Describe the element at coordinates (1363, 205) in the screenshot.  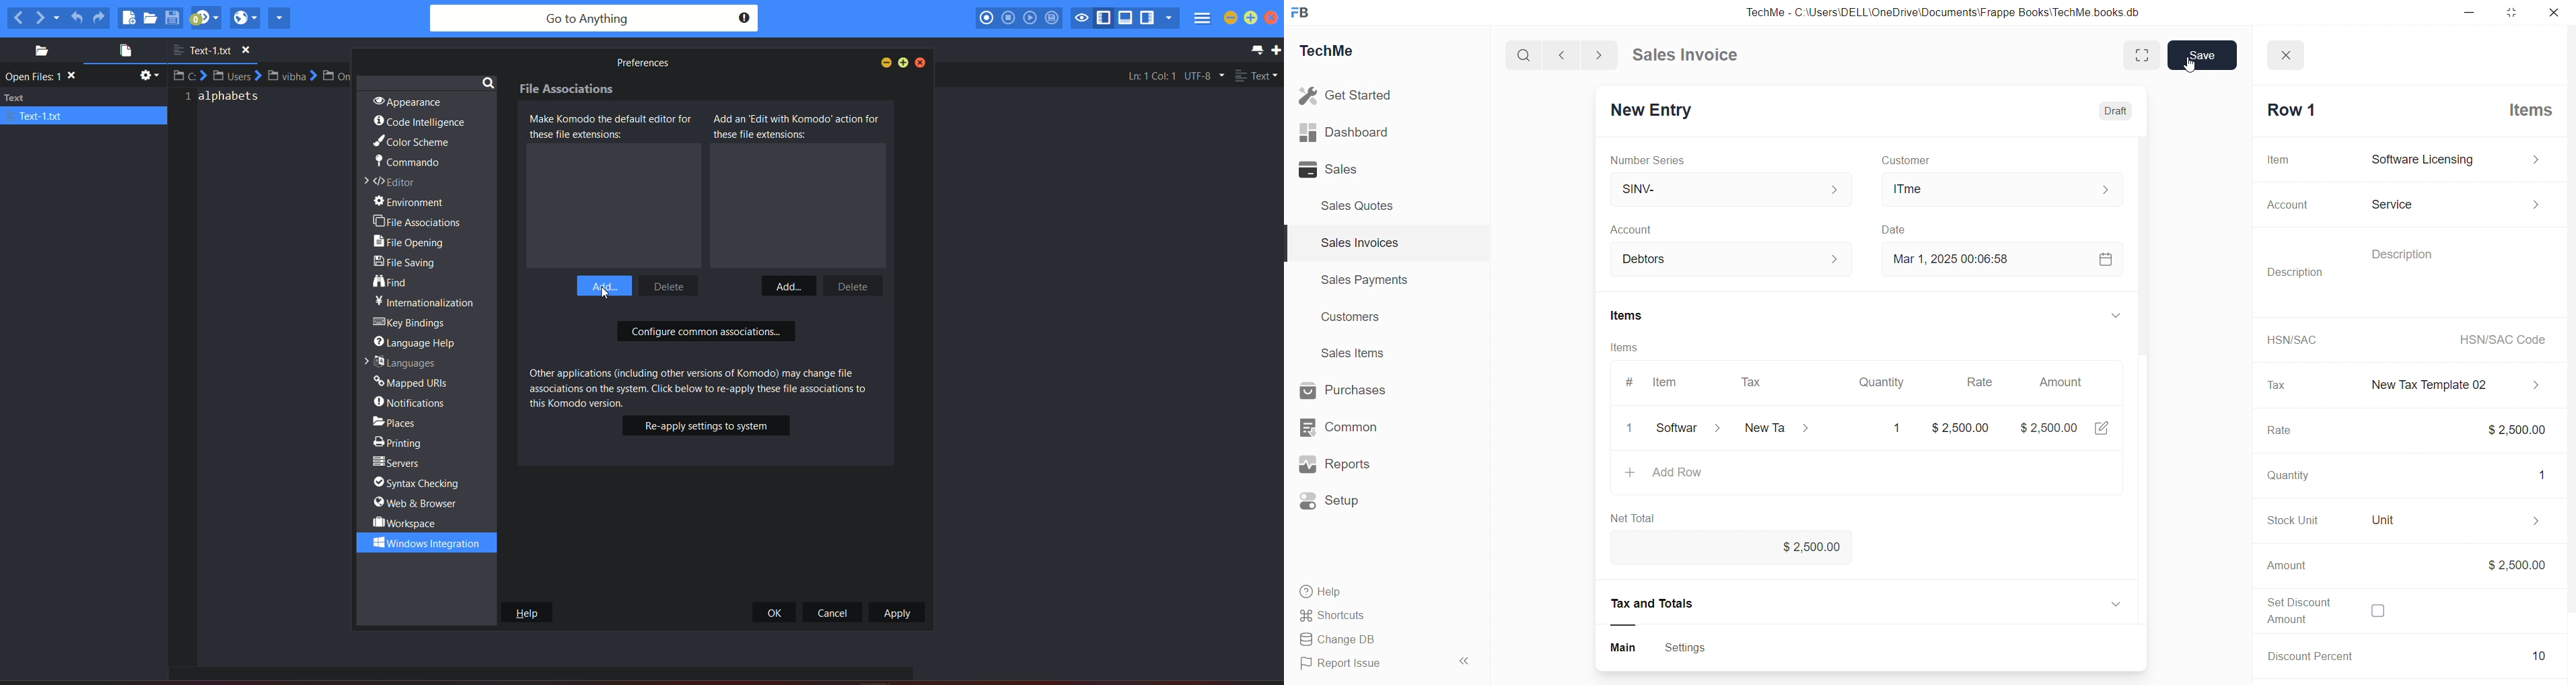
I see `Sales Quotes` at that location.